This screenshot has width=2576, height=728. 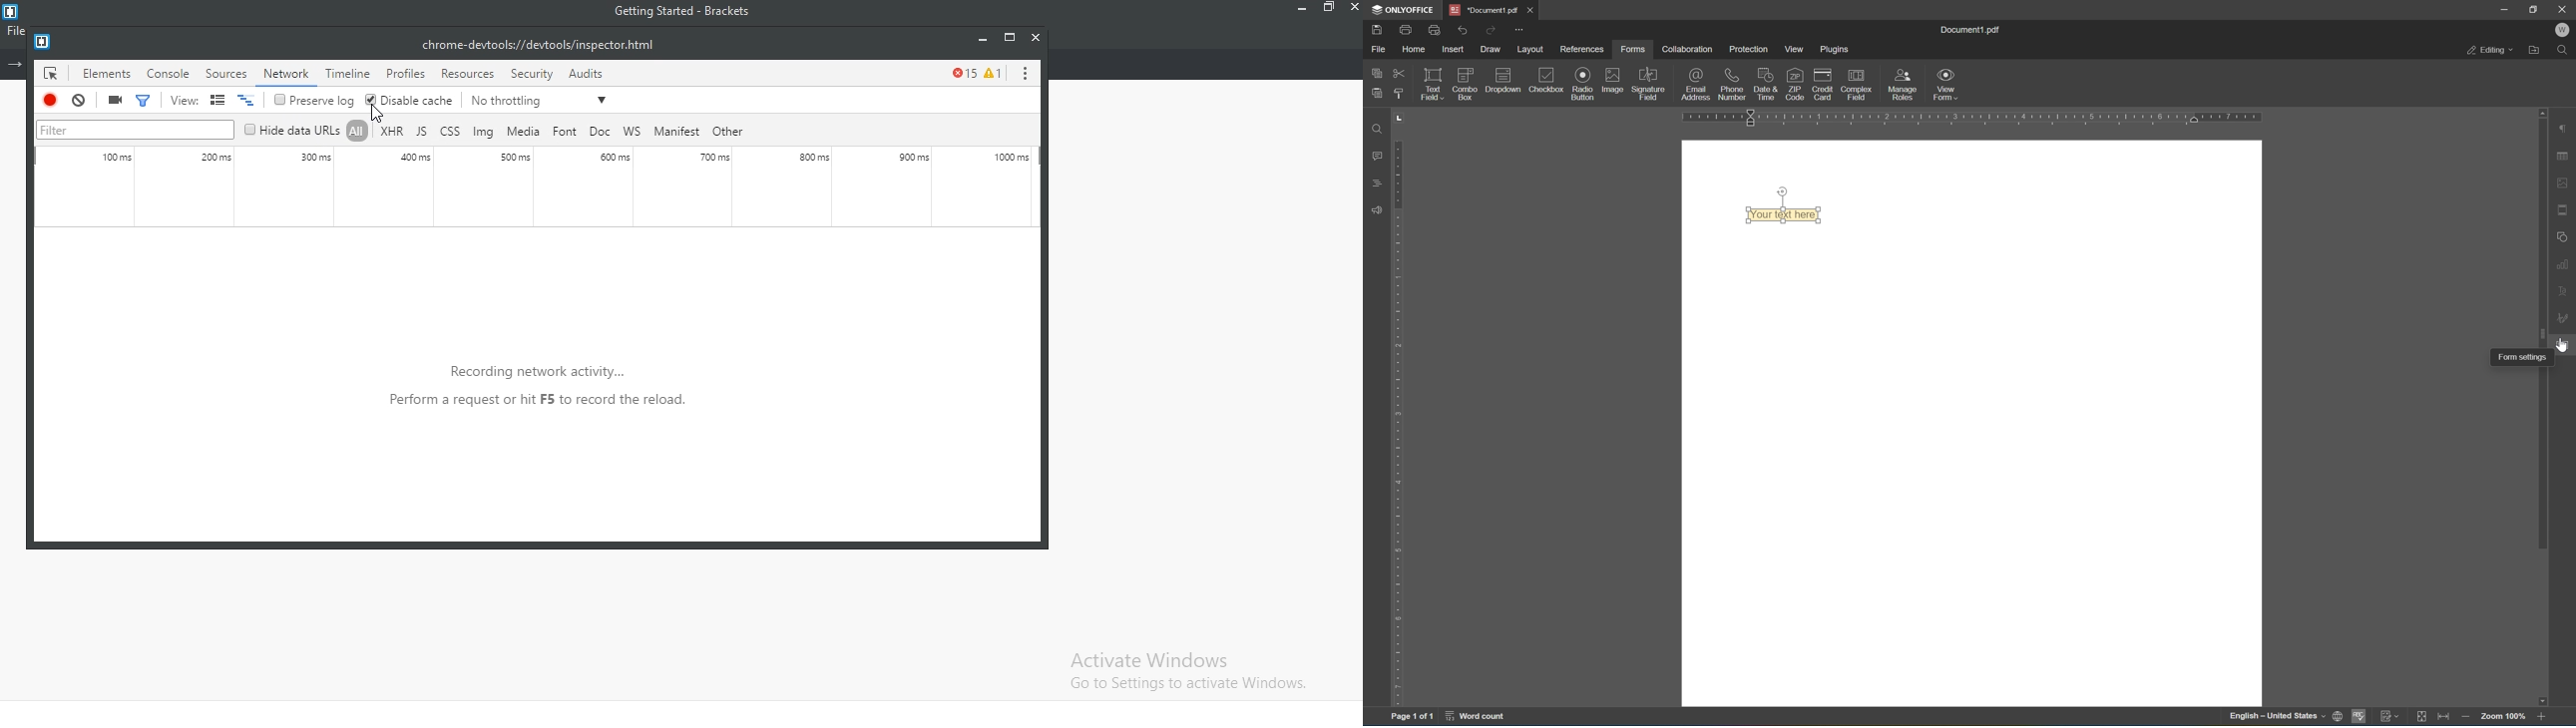 What do you see at coordinates (1782, 191) in the screenshot?
I see `rotate` at bounding box center [1782, 191].